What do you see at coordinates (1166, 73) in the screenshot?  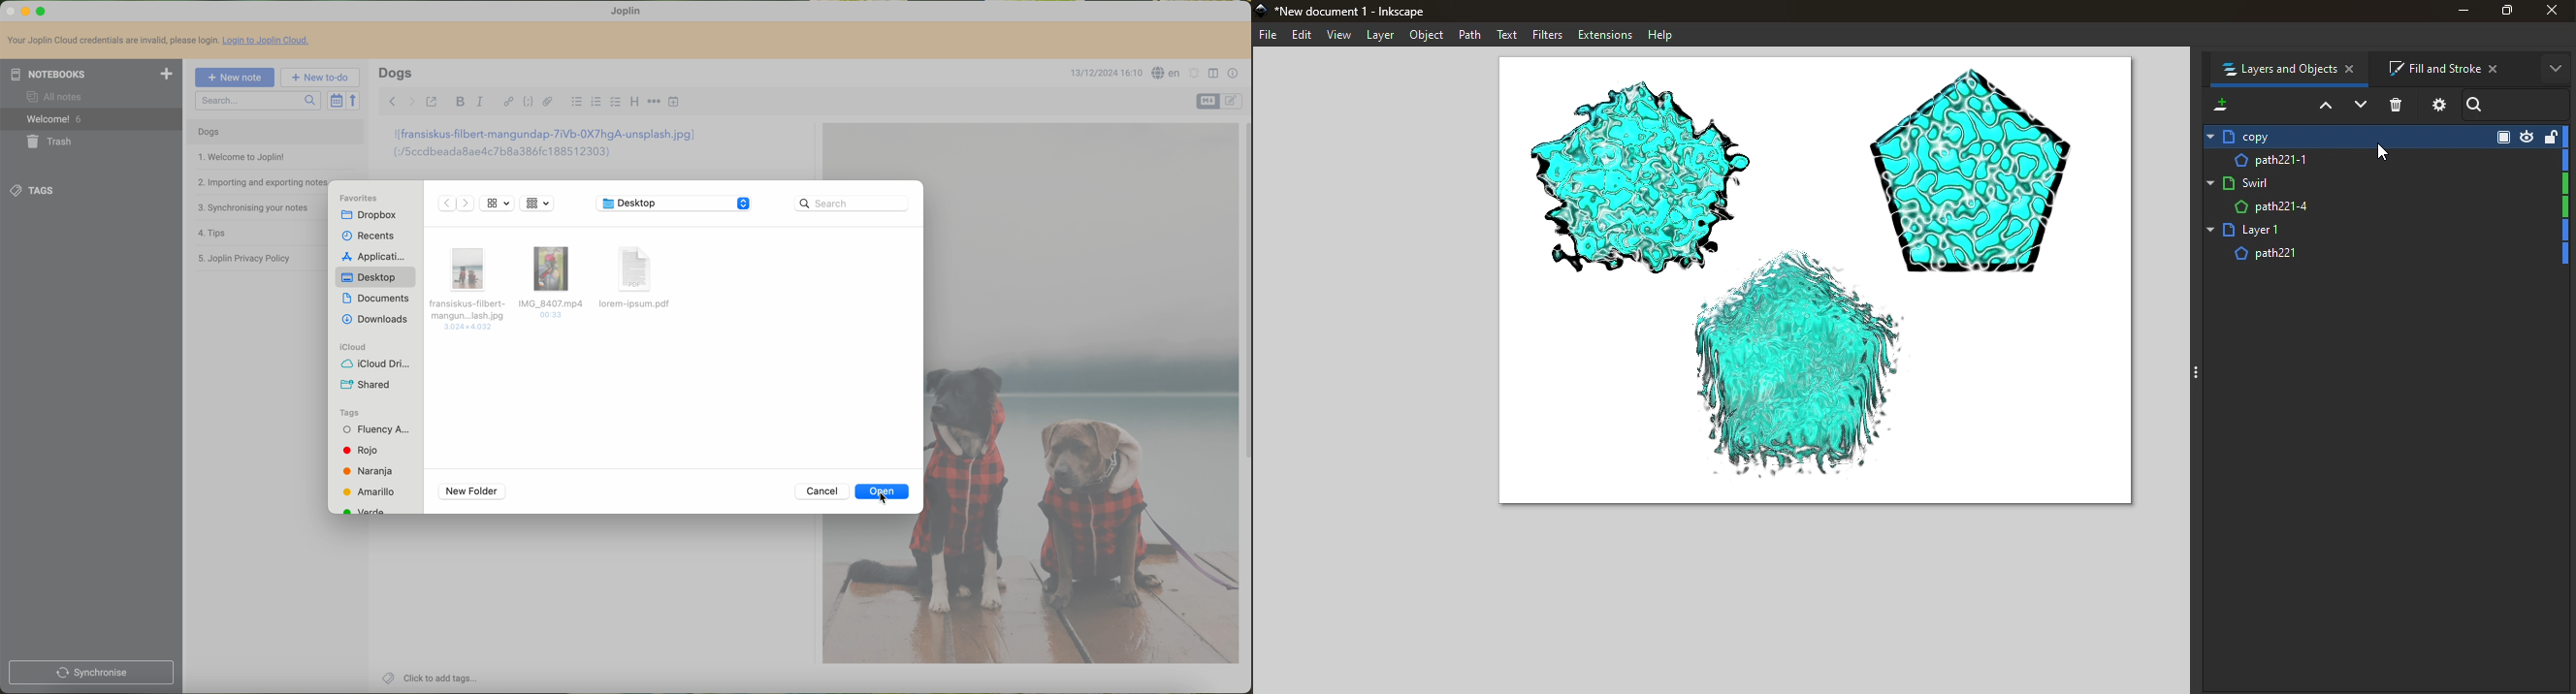 I see `language` at bounding box center [1166, 73].